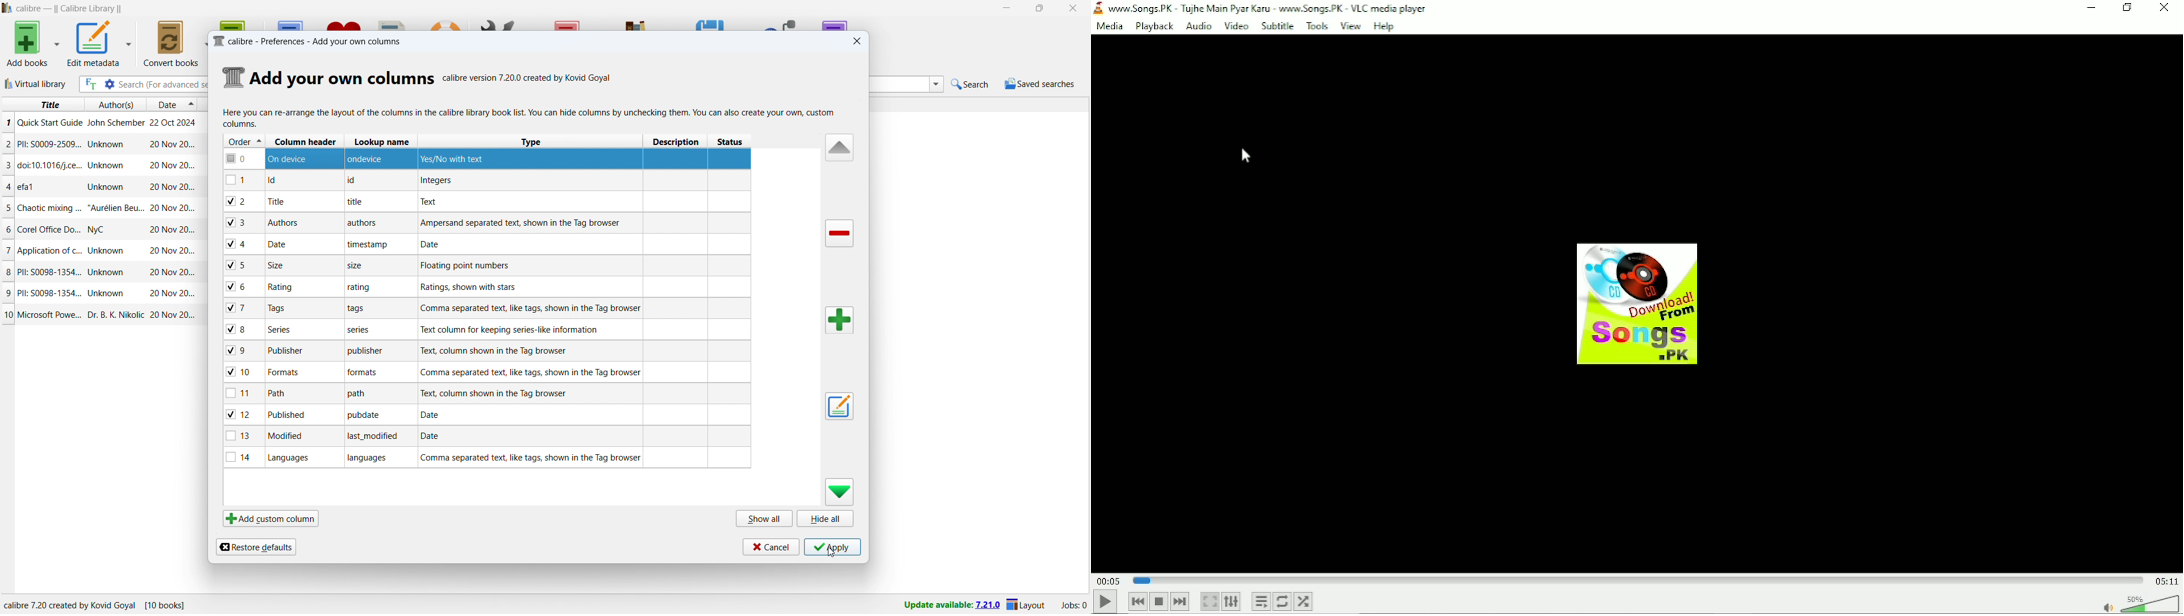 The width and height of the screenshot is (2184, 616). Describe the element at coordinates (110, 84) in the screenshot. I see `advanced search` at that location.